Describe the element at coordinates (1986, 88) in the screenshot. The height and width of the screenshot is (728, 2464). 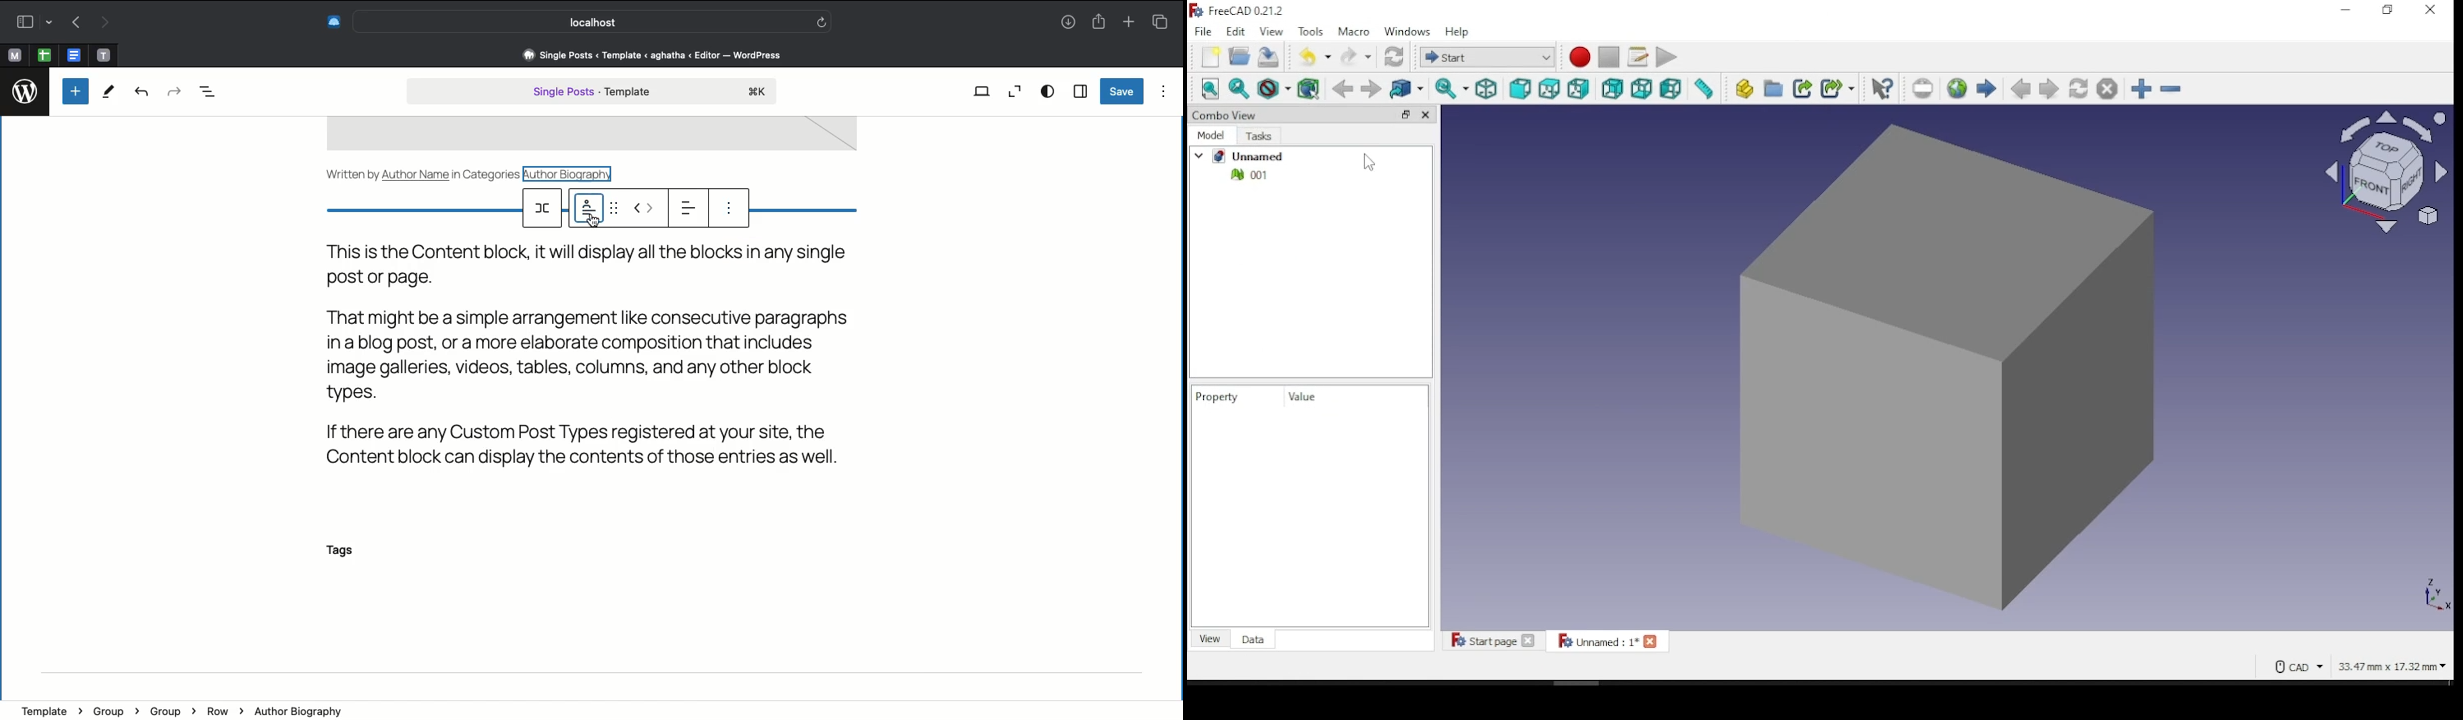
I see `start page` at that location.